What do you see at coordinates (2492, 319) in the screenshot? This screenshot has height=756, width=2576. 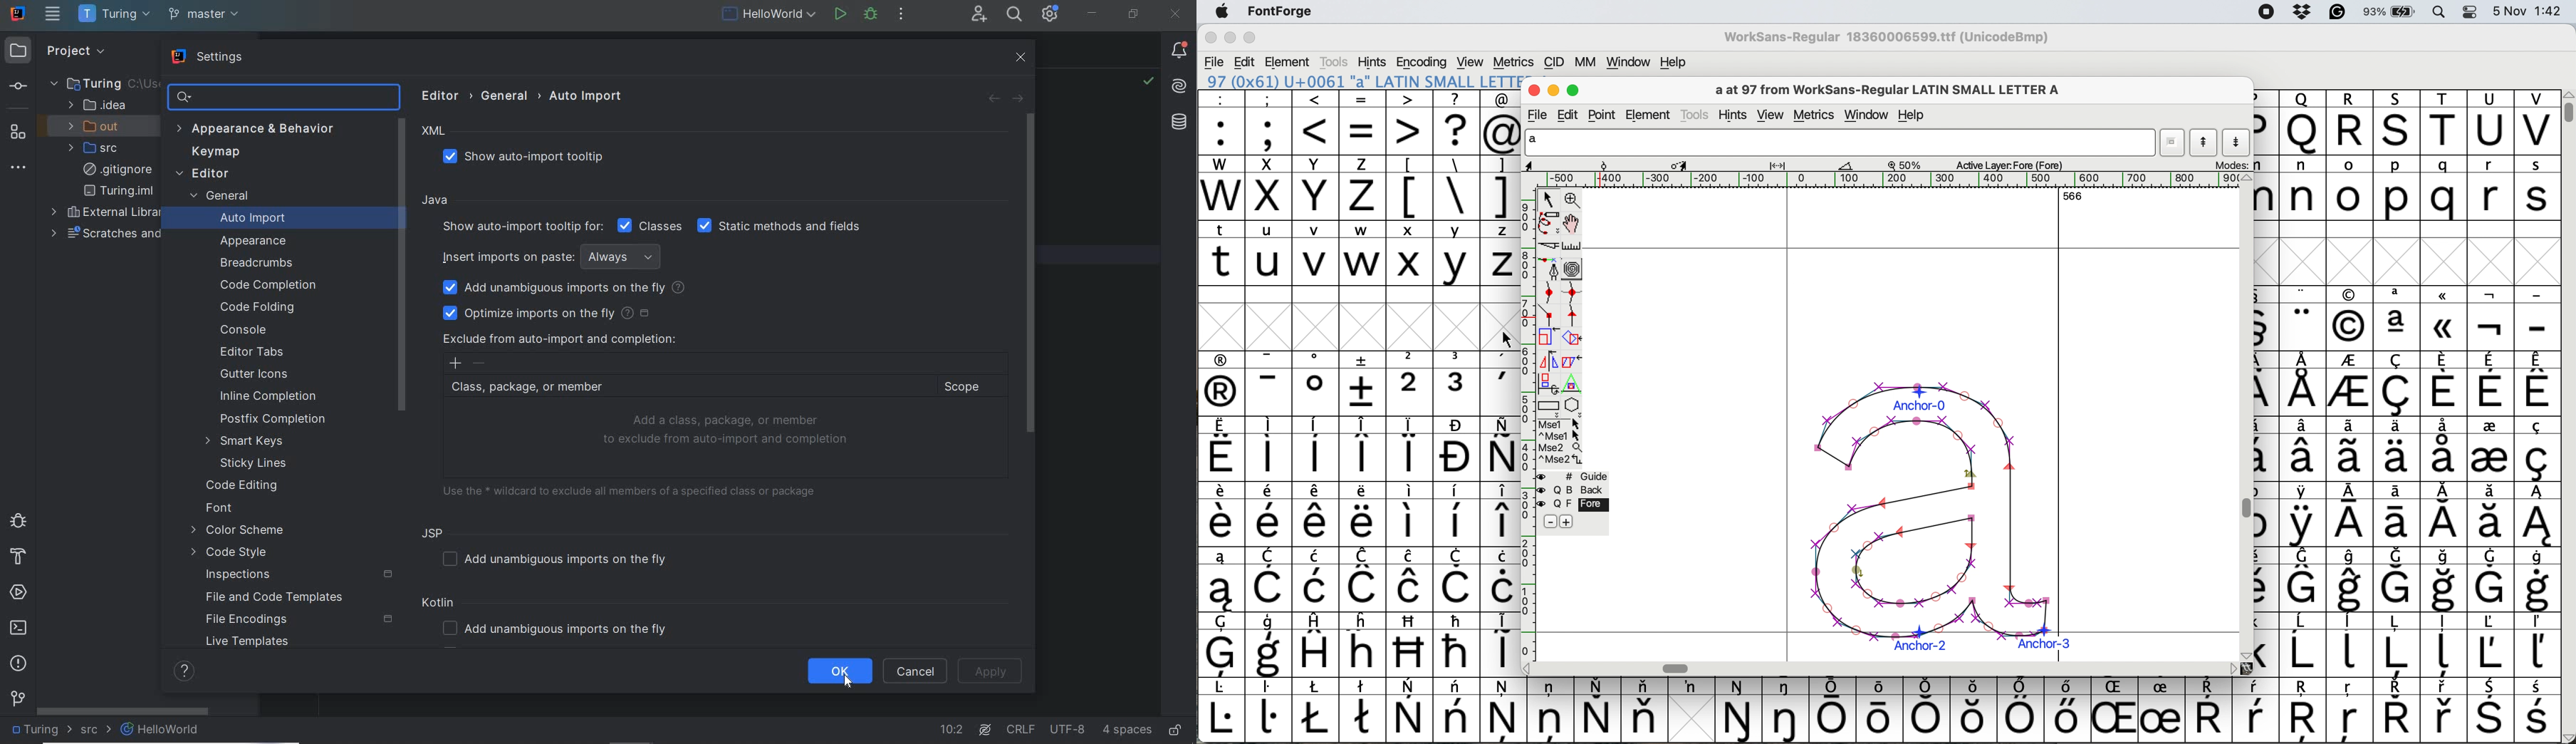 I see `symbol` at bounding box center [2492, 319].